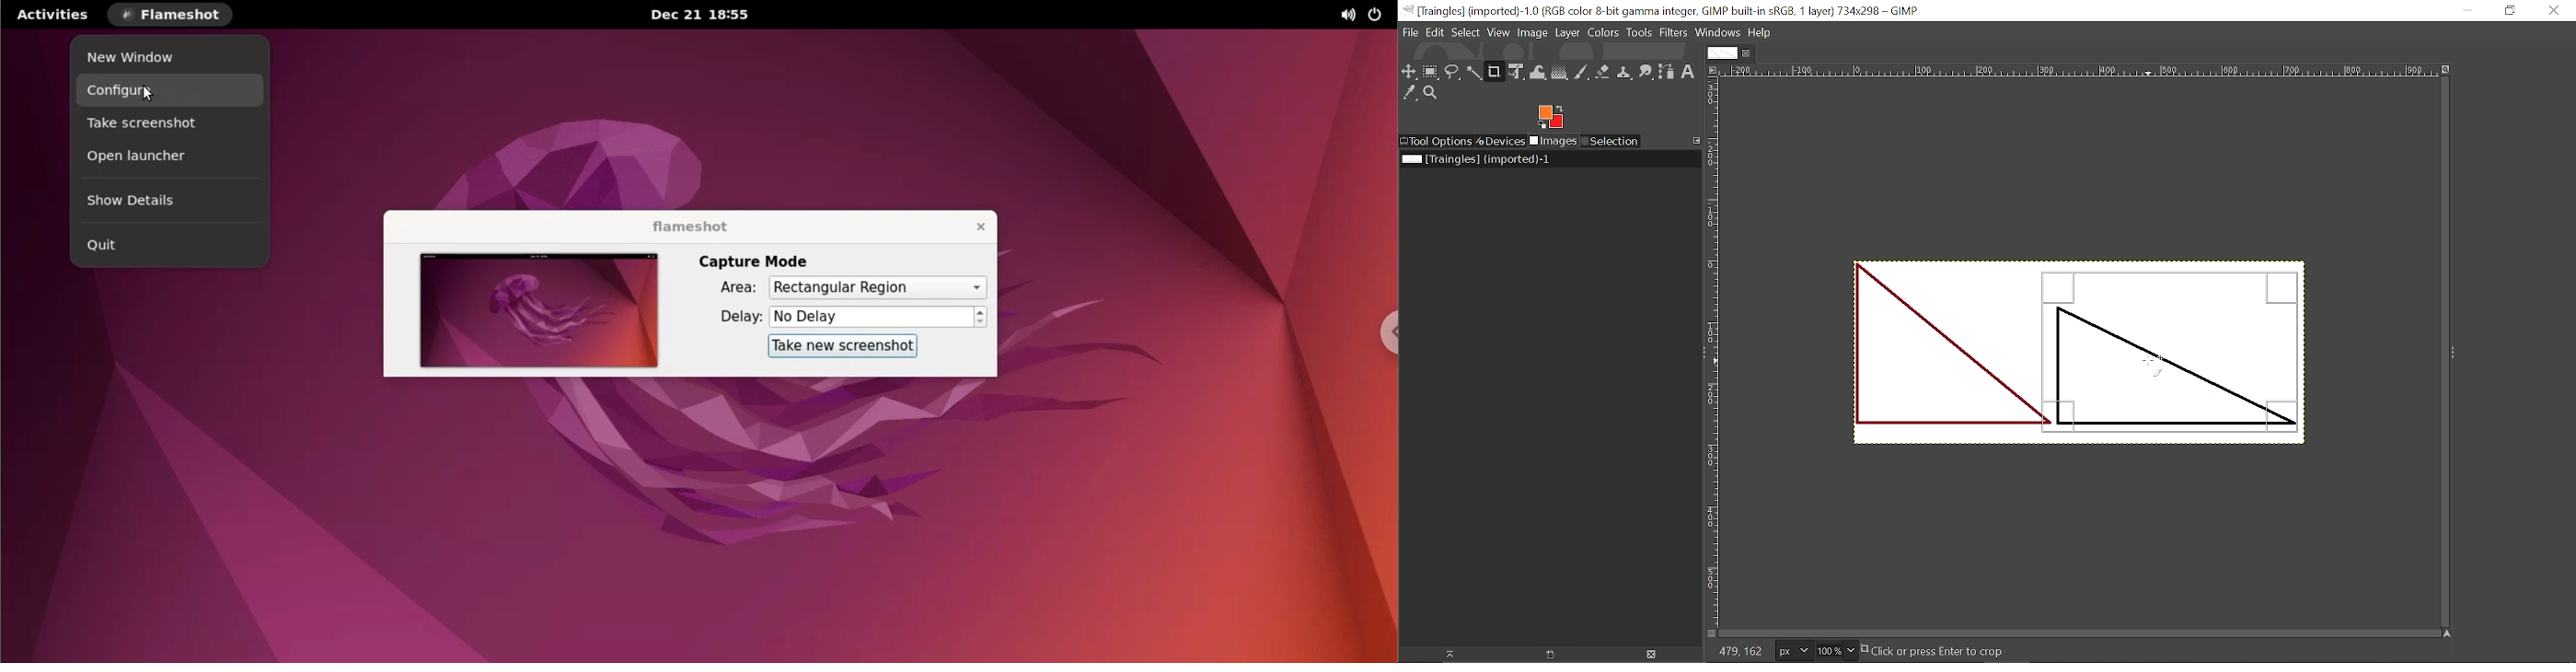  What do you see at coordinates (2176, 349) in the screenshot?
I see `Cropped image` at bounding box center [2176, 349].